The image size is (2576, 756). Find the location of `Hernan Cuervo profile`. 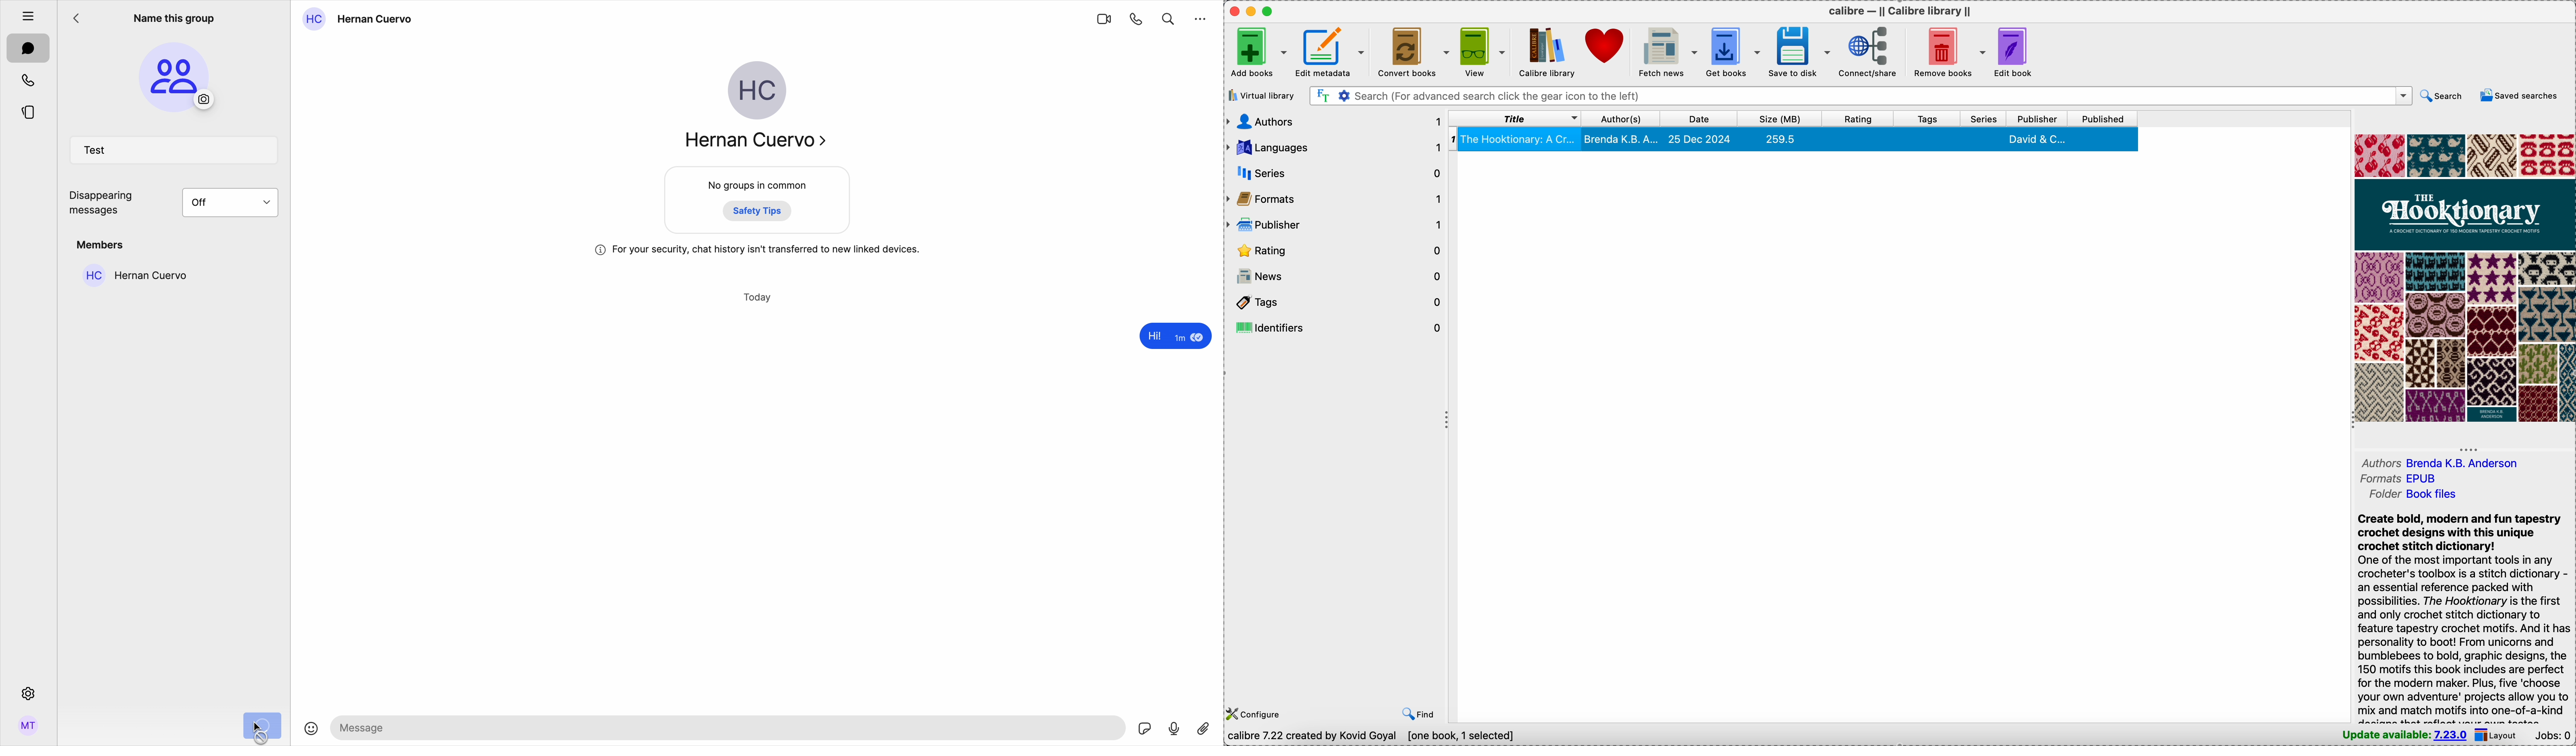

Hernan Cuervo profile is located at coordinates (753, 110).